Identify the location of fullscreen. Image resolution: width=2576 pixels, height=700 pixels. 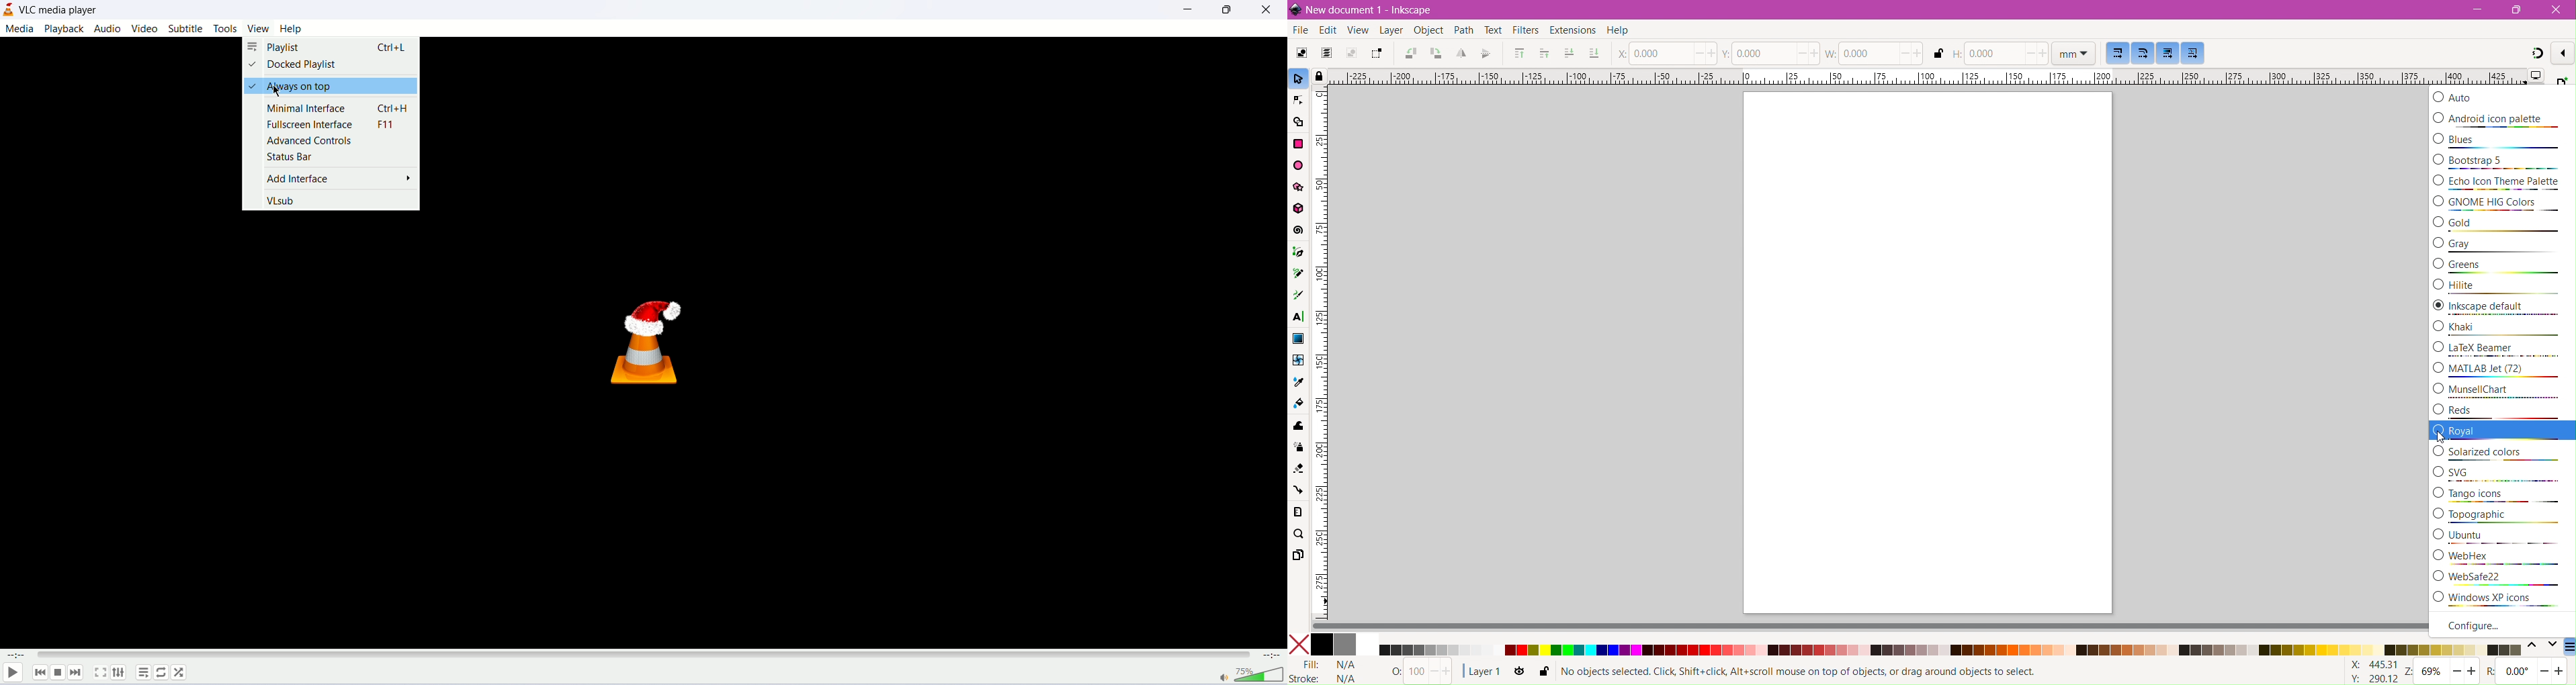
(101, 672).